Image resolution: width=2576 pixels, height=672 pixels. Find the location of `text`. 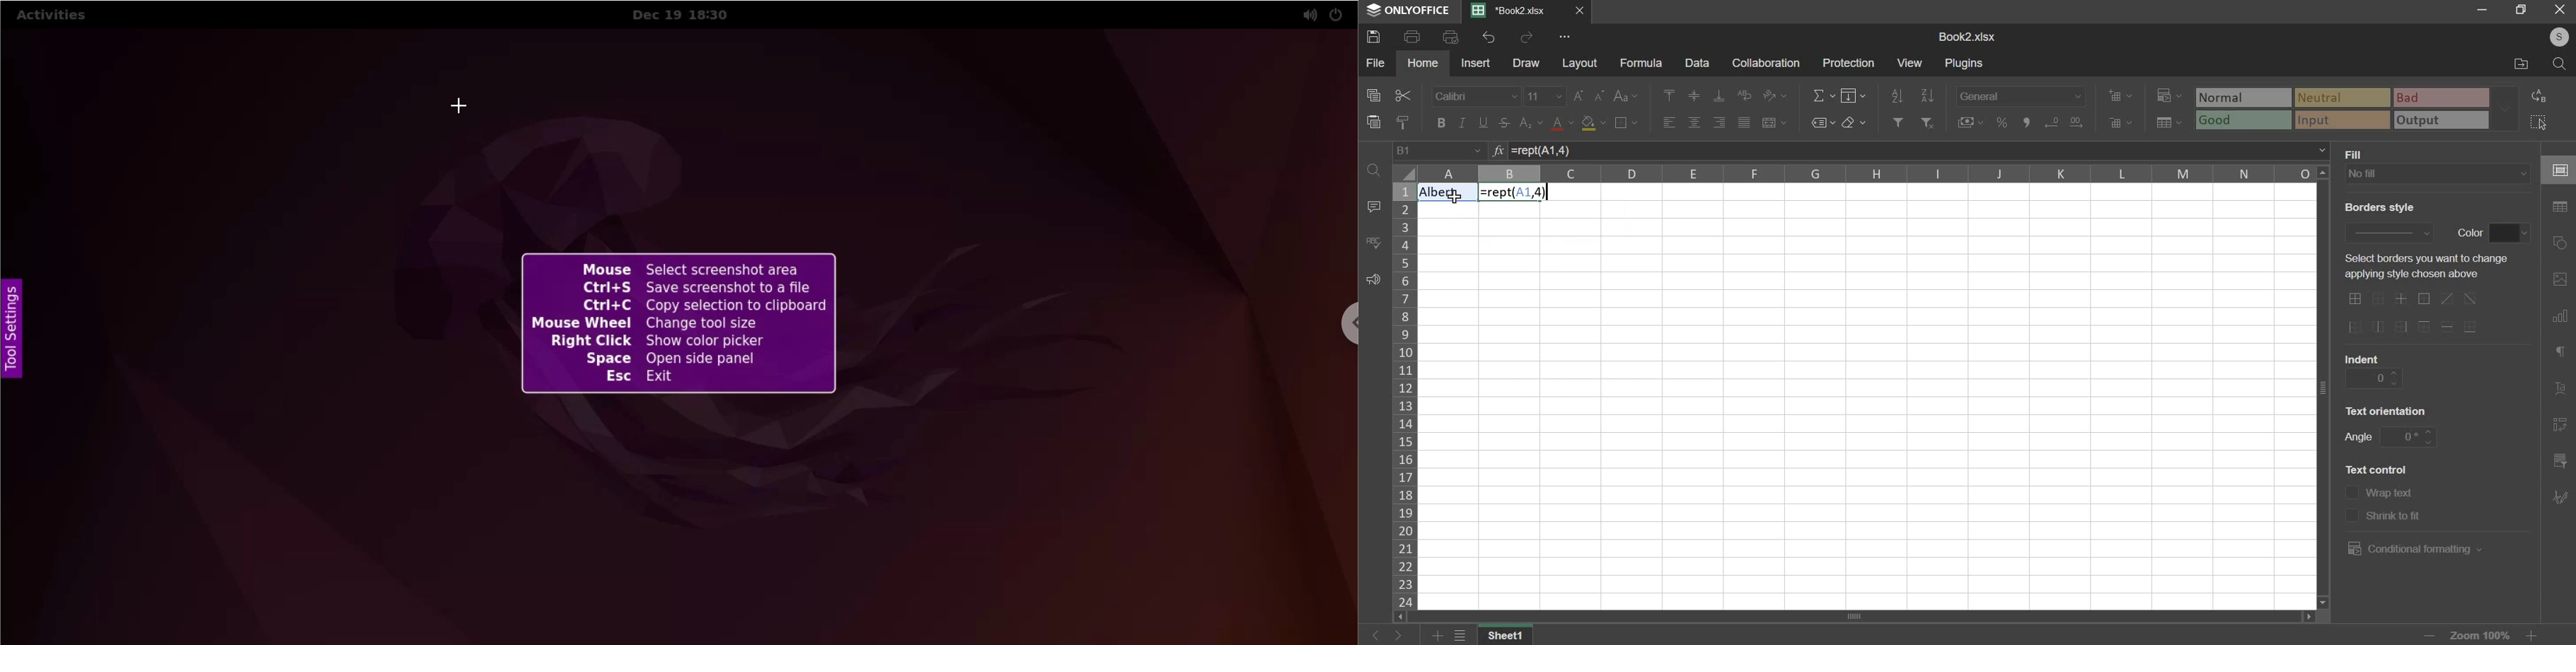

text is located at coordinates (2393, 493).